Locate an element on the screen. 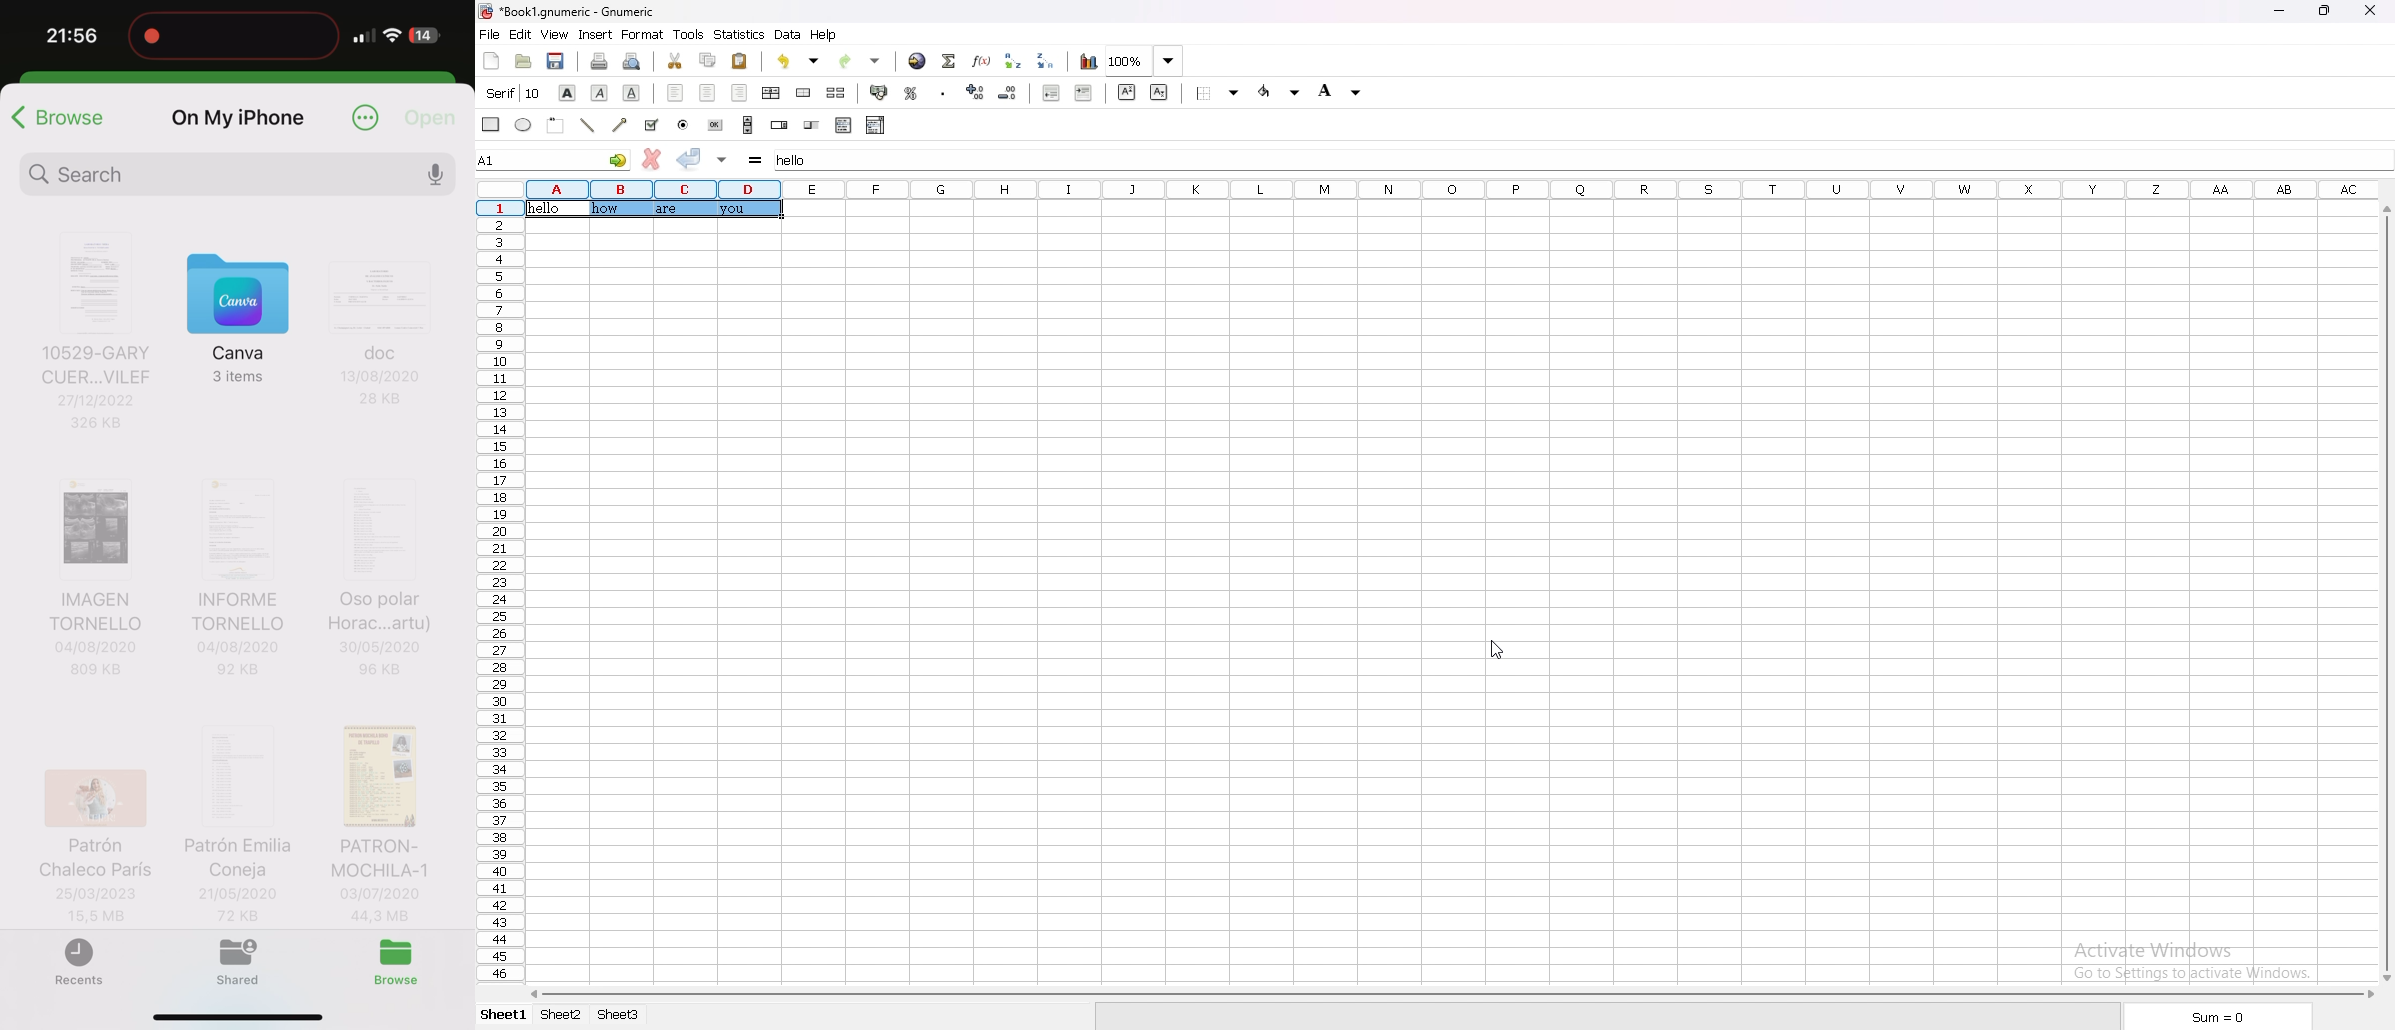 The image size is (2408, 1036). button is located at coordinates (716, 124).